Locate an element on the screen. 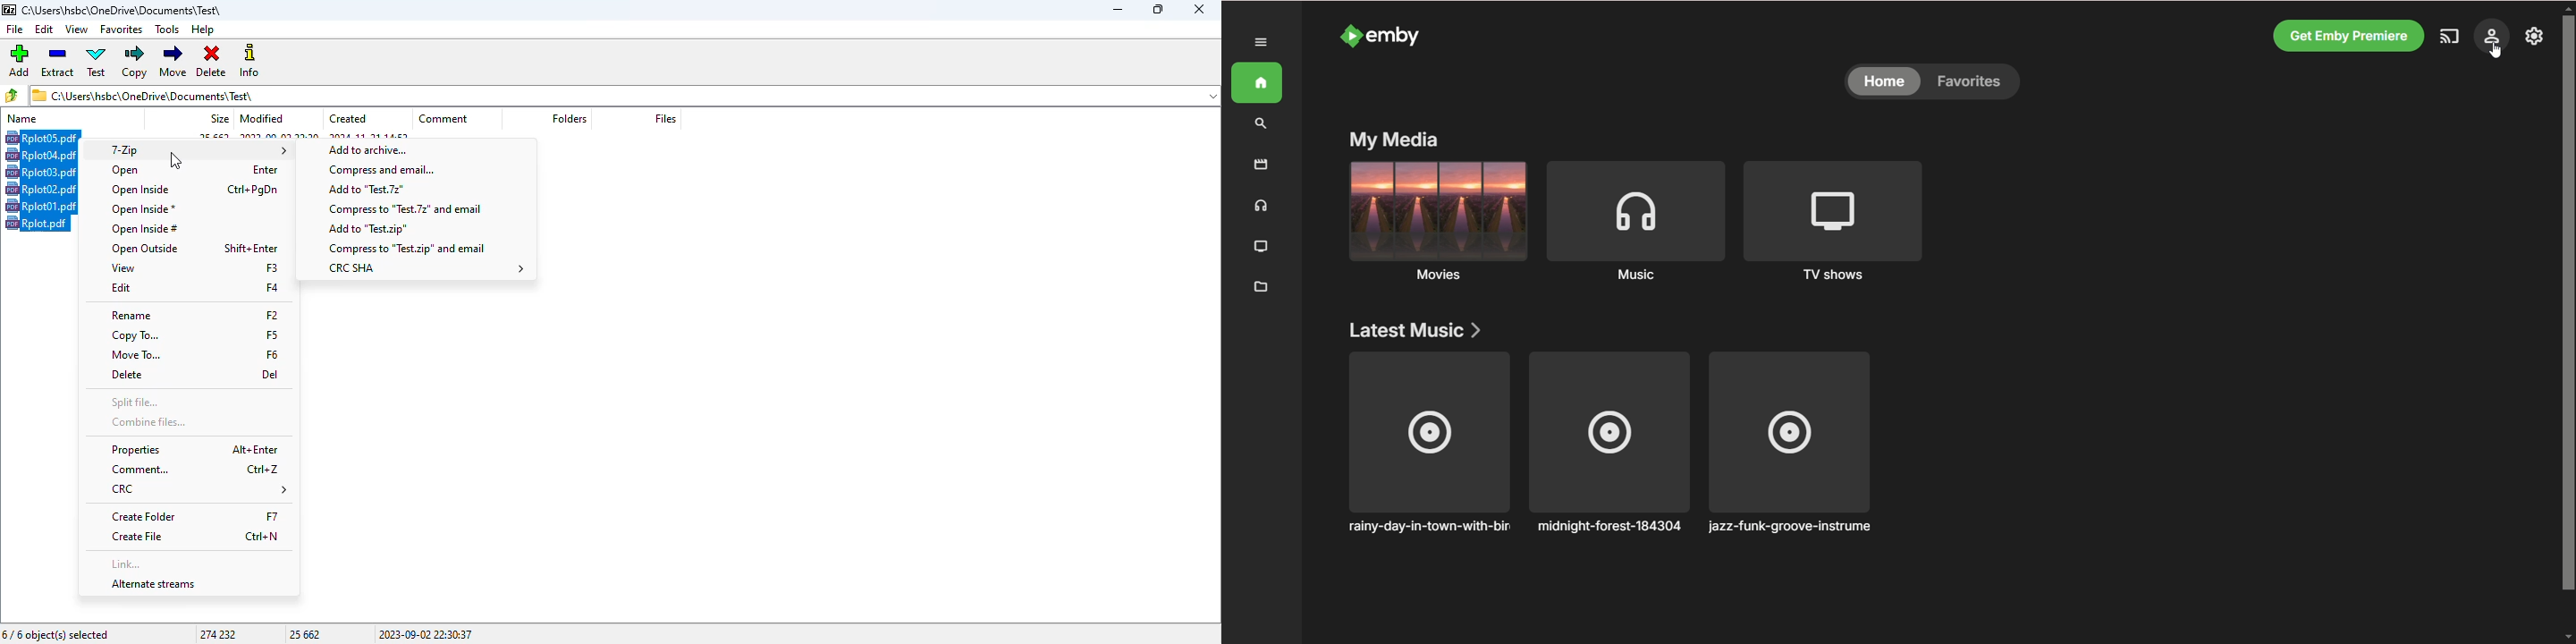 The width and height of the screenshot is (2576, 644). manage emby server is located at coordinates (2494, 36).